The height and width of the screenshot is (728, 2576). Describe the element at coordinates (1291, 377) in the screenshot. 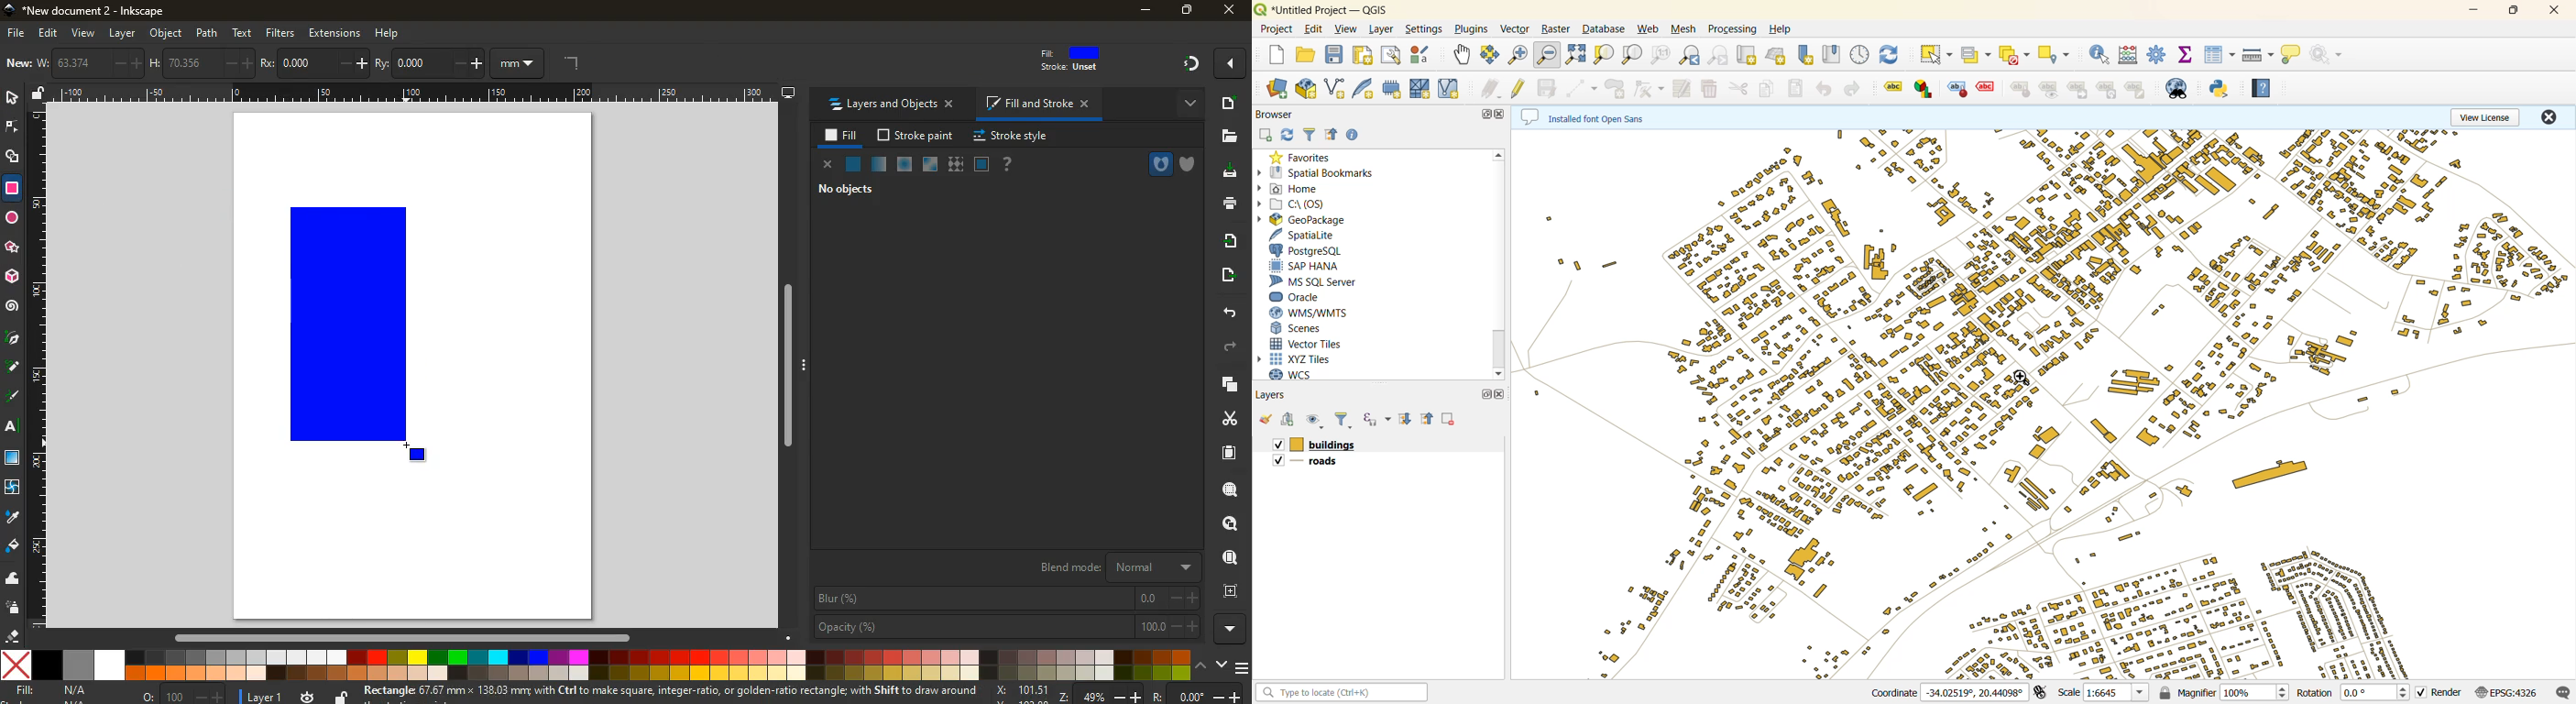

I see `wcs` at that location.